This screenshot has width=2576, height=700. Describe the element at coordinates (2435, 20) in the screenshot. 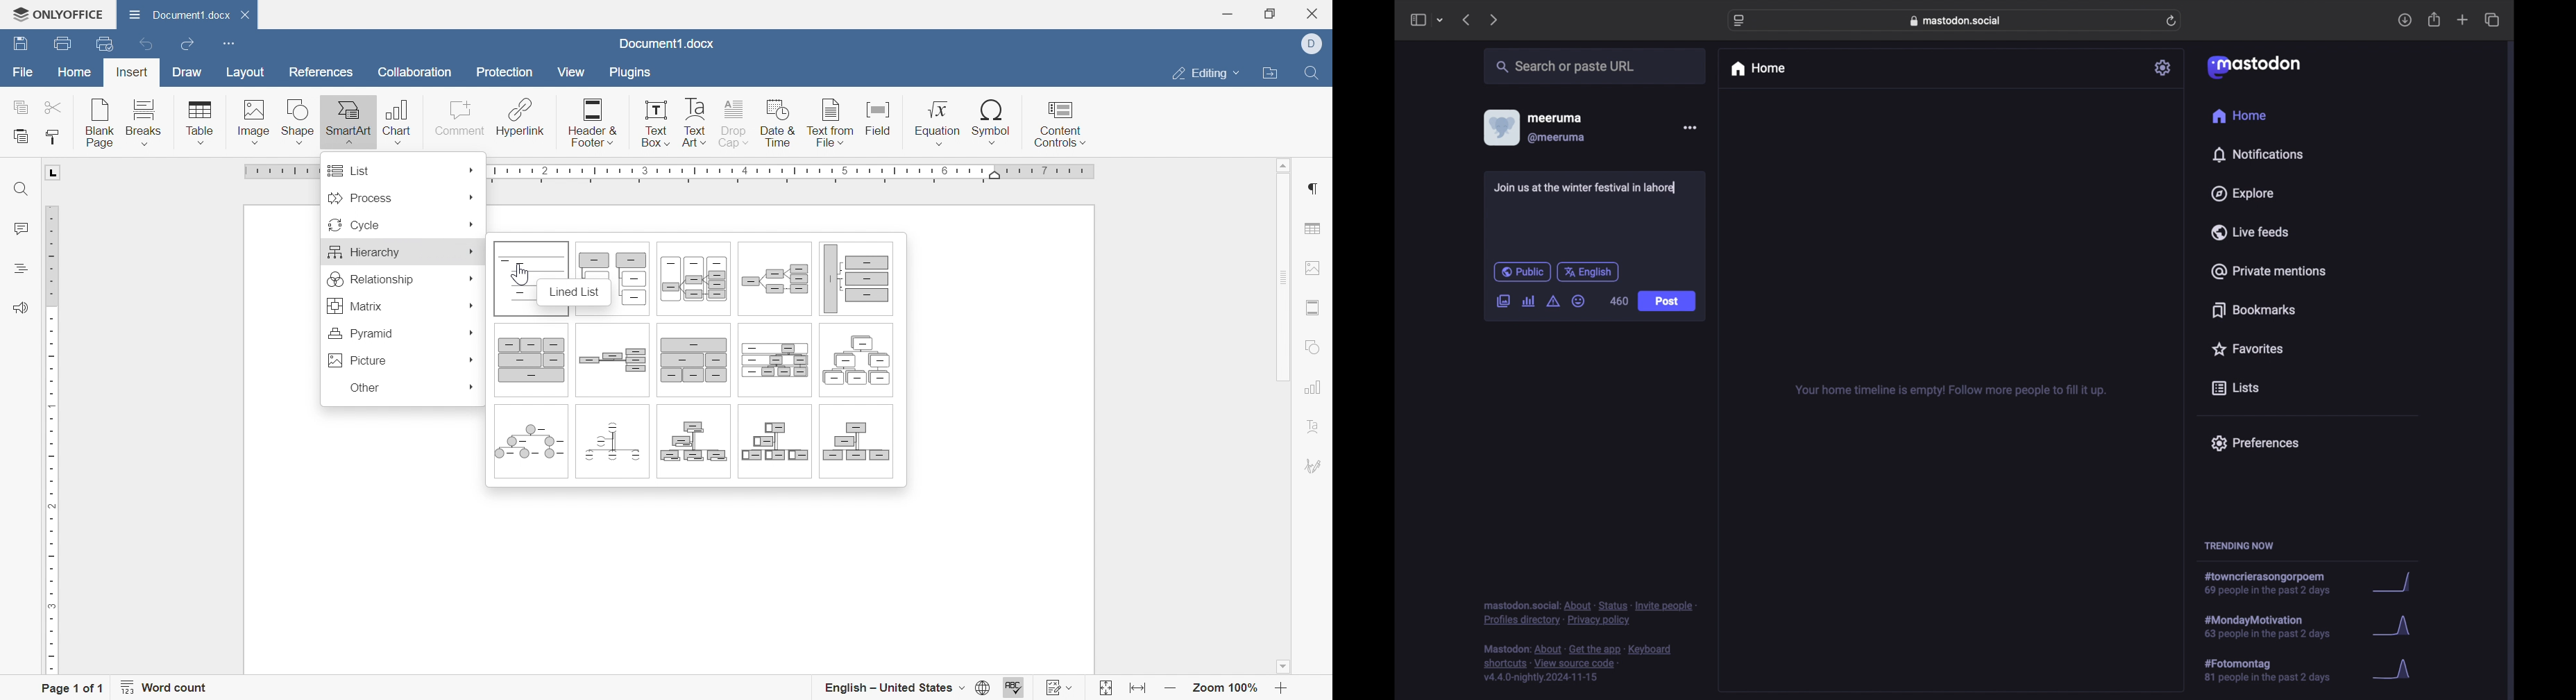

I see `share` at that location.